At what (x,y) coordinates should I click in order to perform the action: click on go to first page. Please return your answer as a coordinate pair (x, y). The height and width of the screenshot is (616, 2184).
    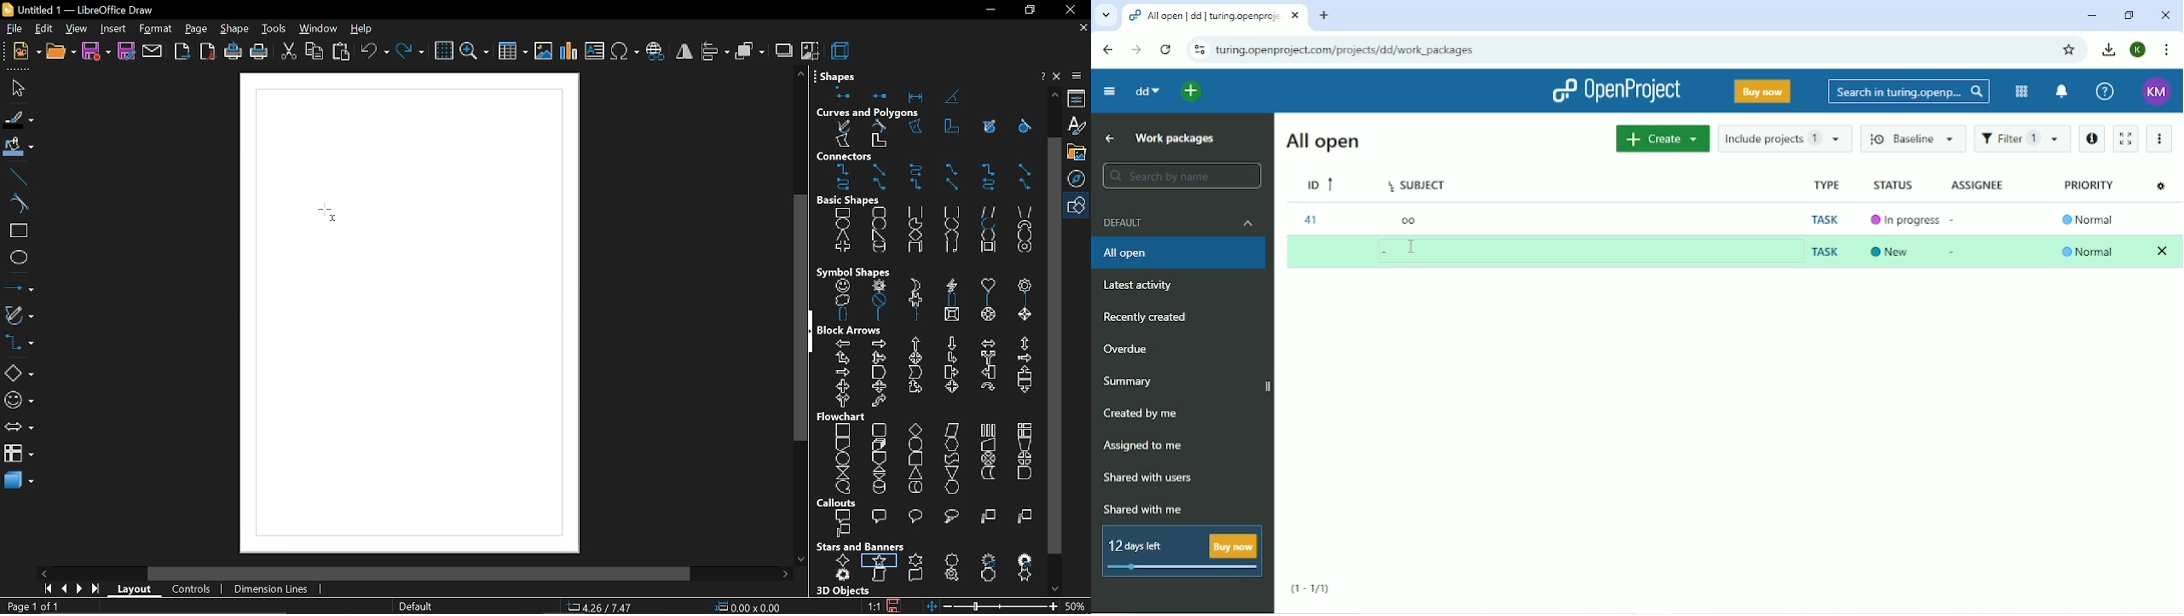
    Looking at the image, I should click on (46, 588).